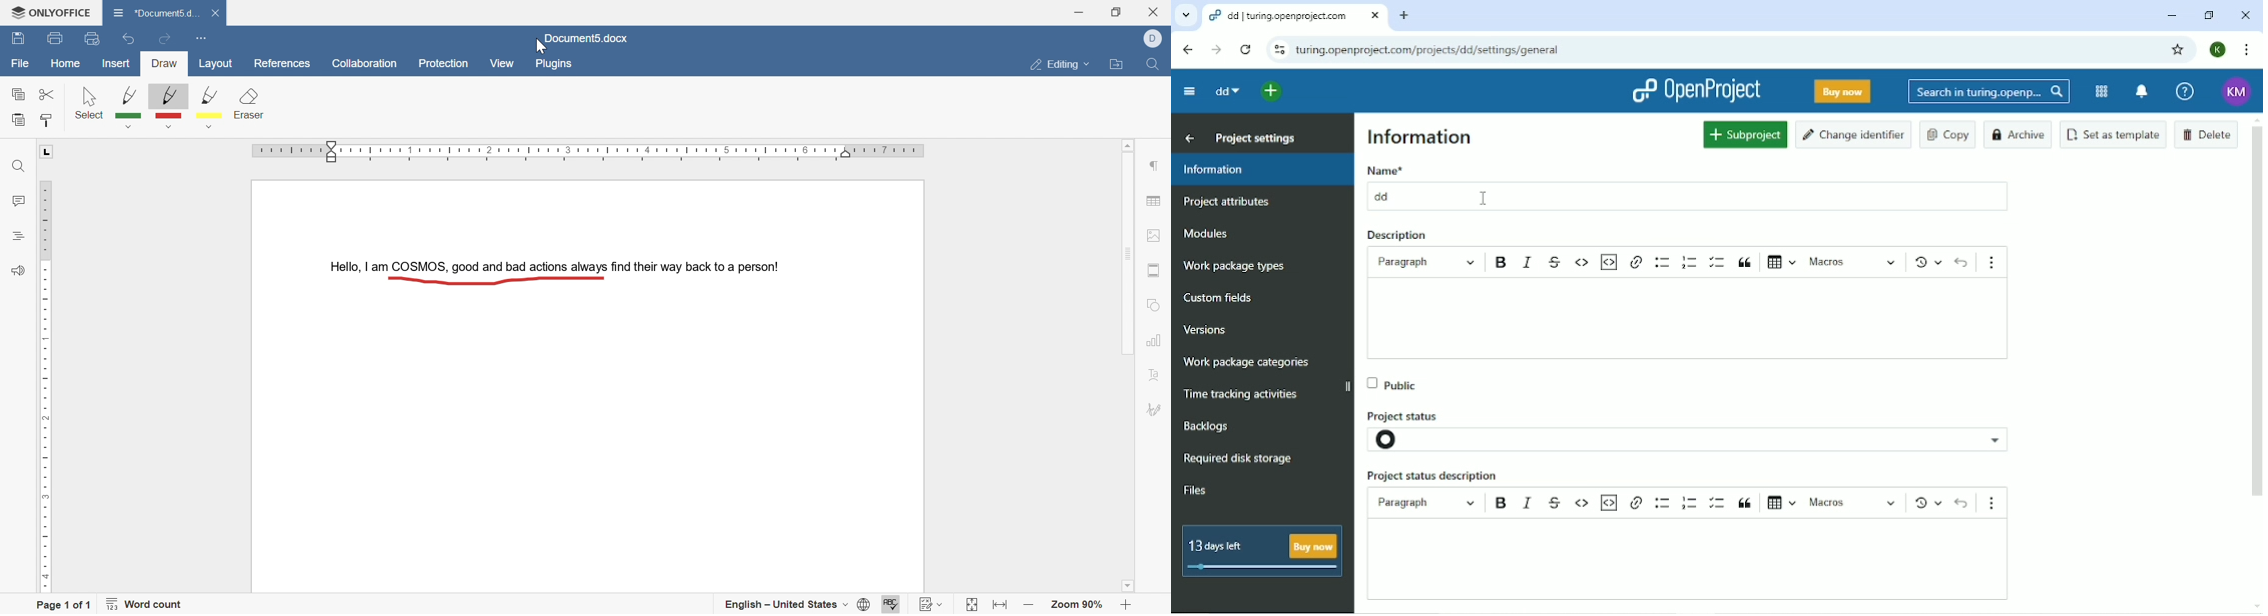 This screenshot has width=2268, height=616. What do you see at coordinates (1157, 411) in the screenshot?
I see `signature settings` at bounding box center [1157, 411].